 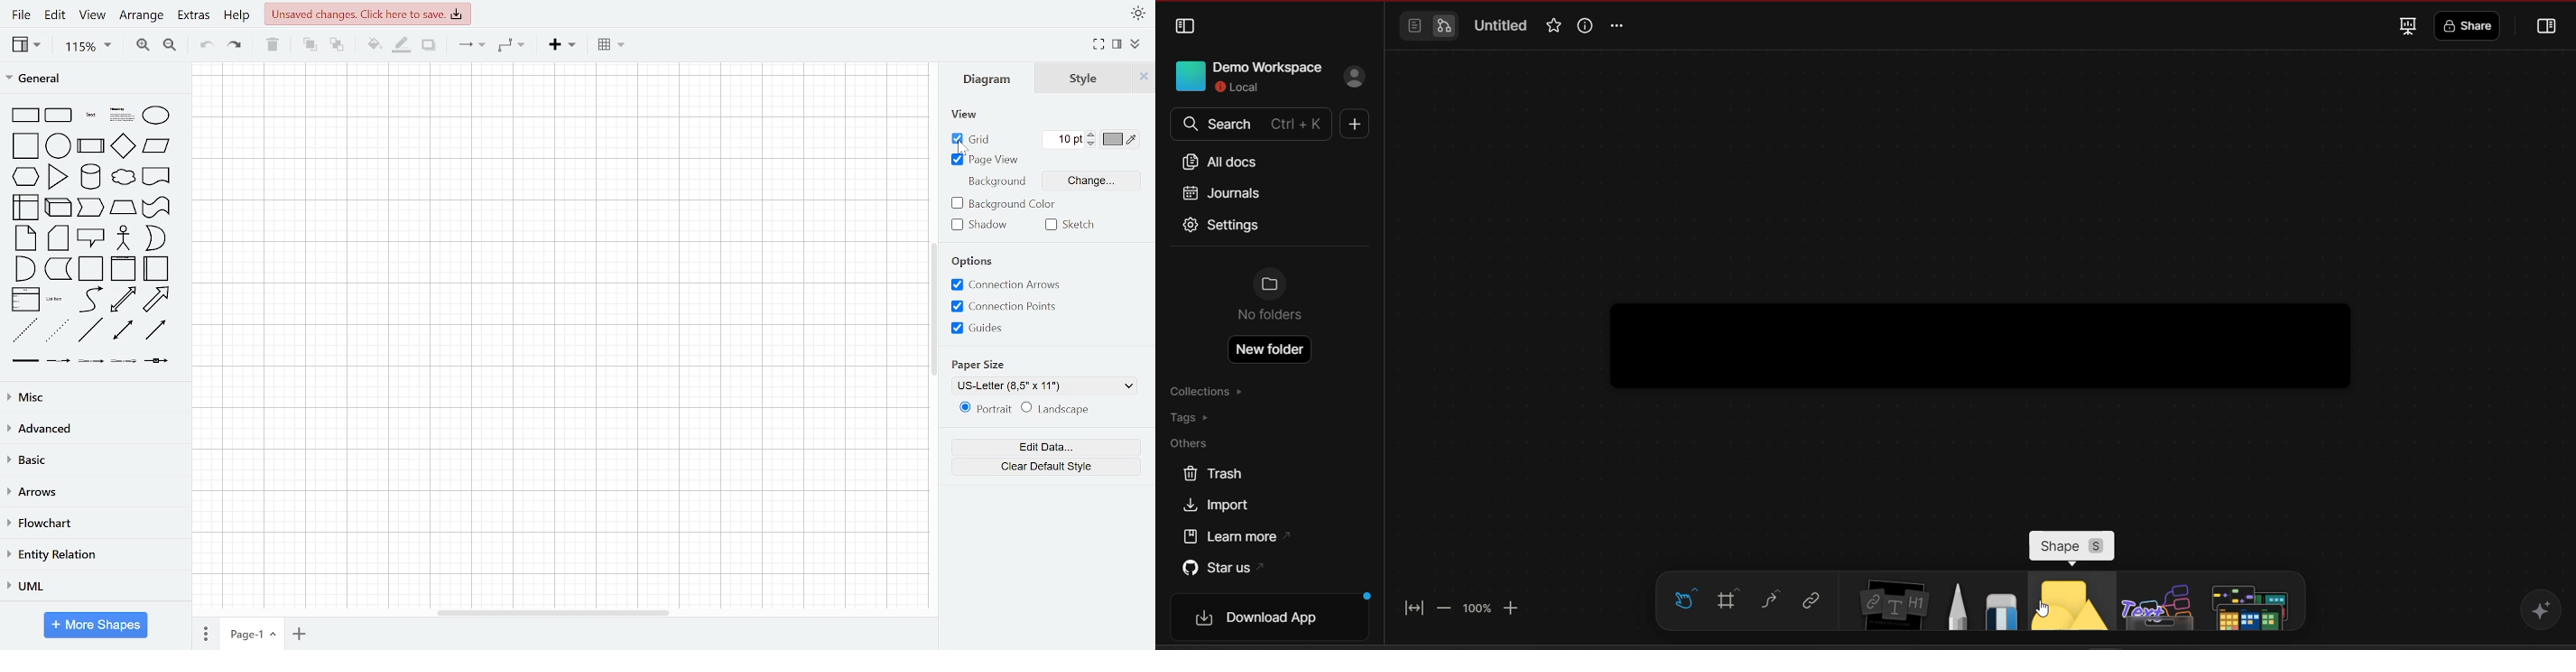 What do you see at coordinates (336, 47) in the screenshot?
I see `to back` at bounding box center [336, 47].